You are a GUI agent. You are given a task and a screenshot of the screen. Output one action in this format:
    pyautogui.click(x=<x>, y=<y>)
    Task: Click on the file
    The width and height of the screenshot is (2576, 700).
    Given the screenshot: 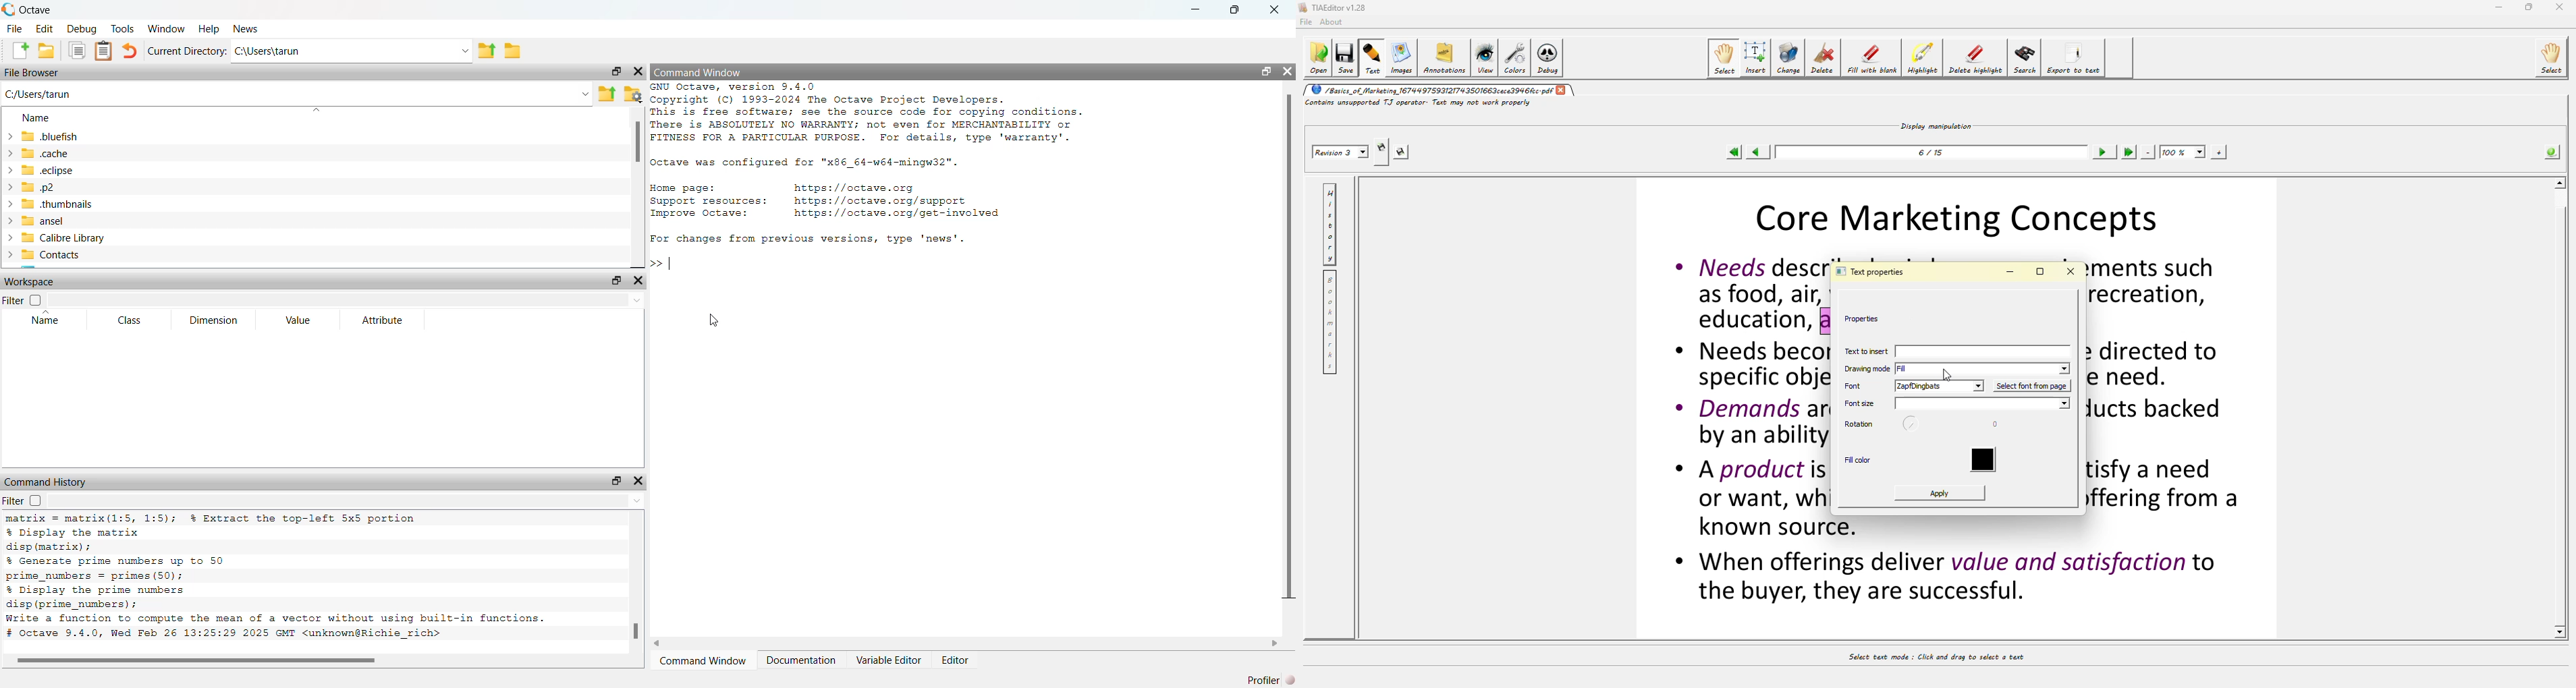 What is the action you would take?
    pyautogui.click(x=15, y=29)
    